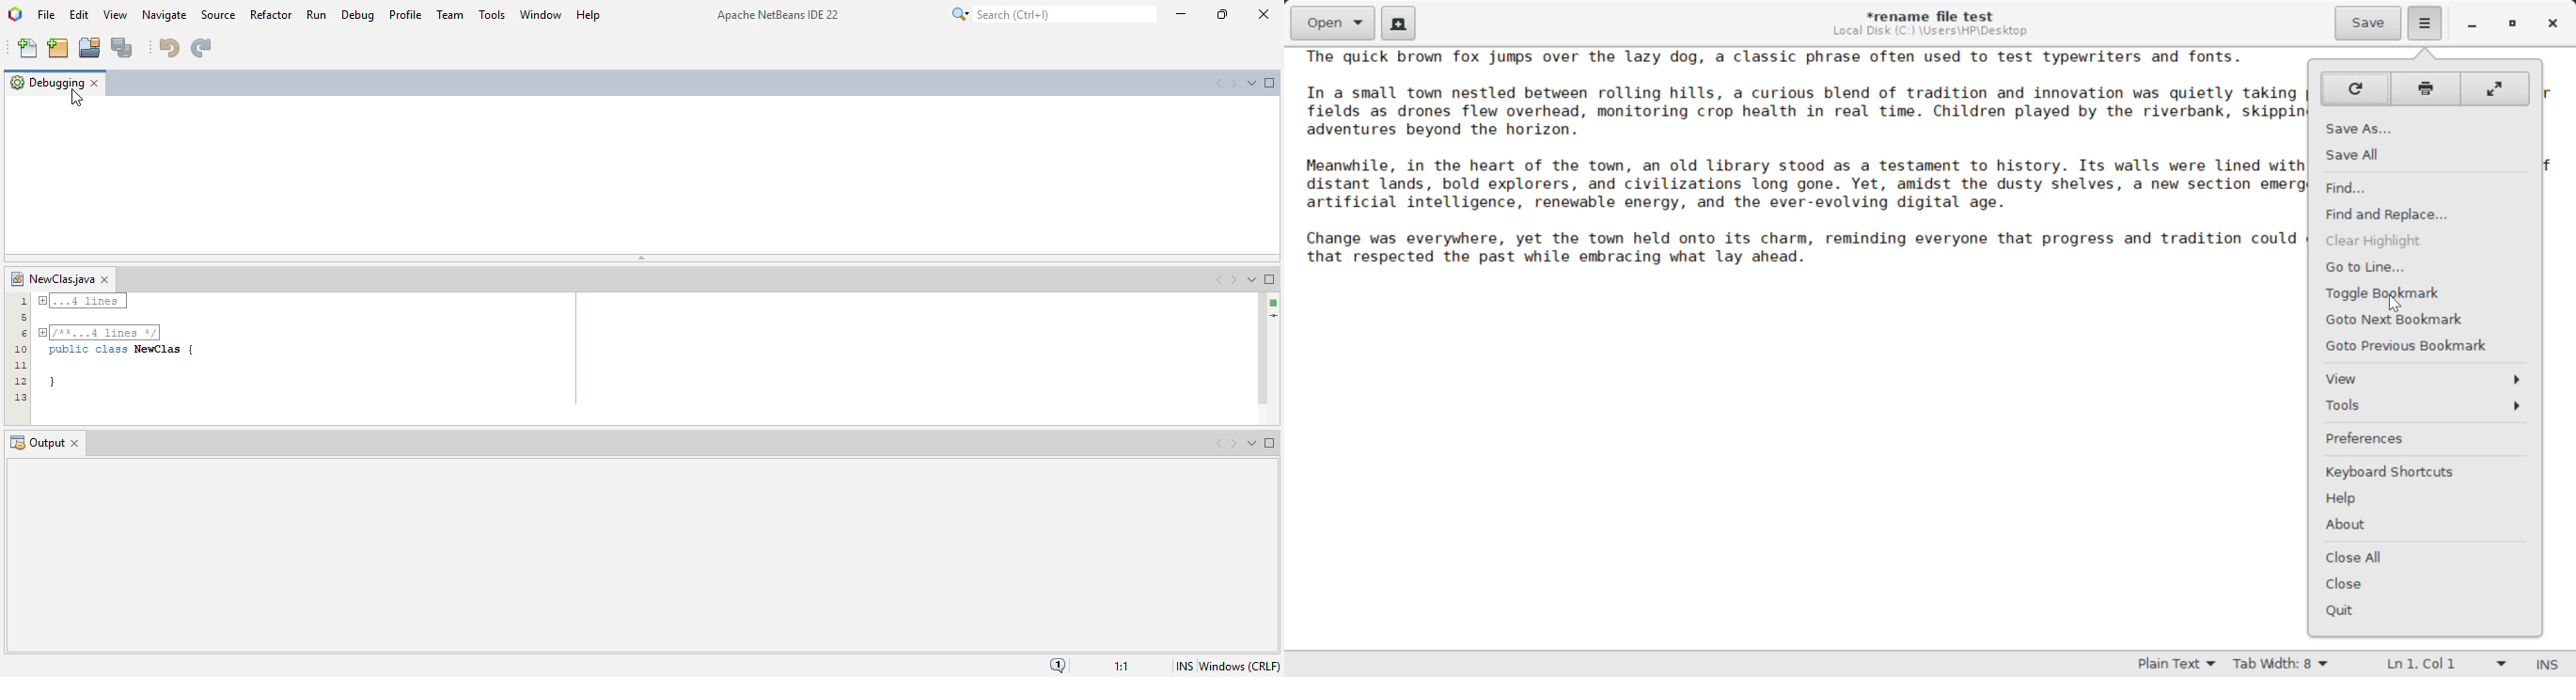 This screenshot has width=2576, height=700. What do you see at coordinates (165, 15) in the screenshot?
I see `navigate` at bounding box center [165, 15].